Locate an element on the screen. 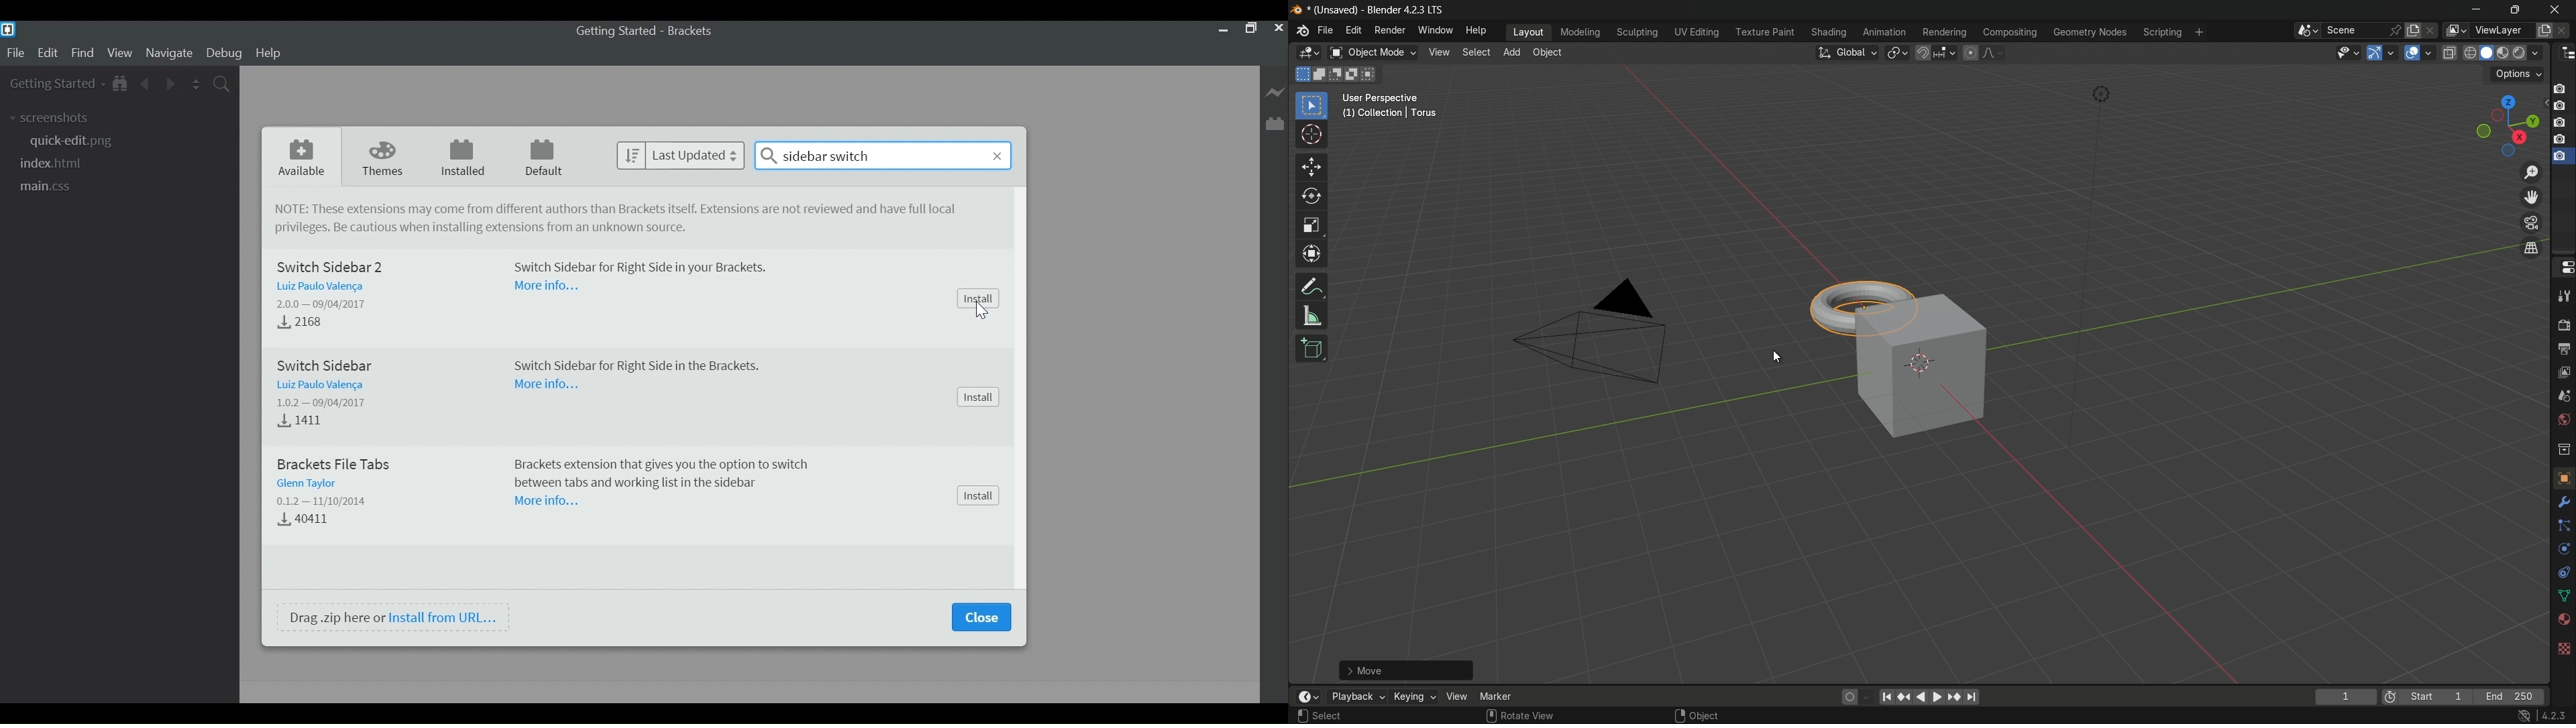 The width and height of the screenshot is (2576, 728). Live Preview is located at coordinates (1276, 90).